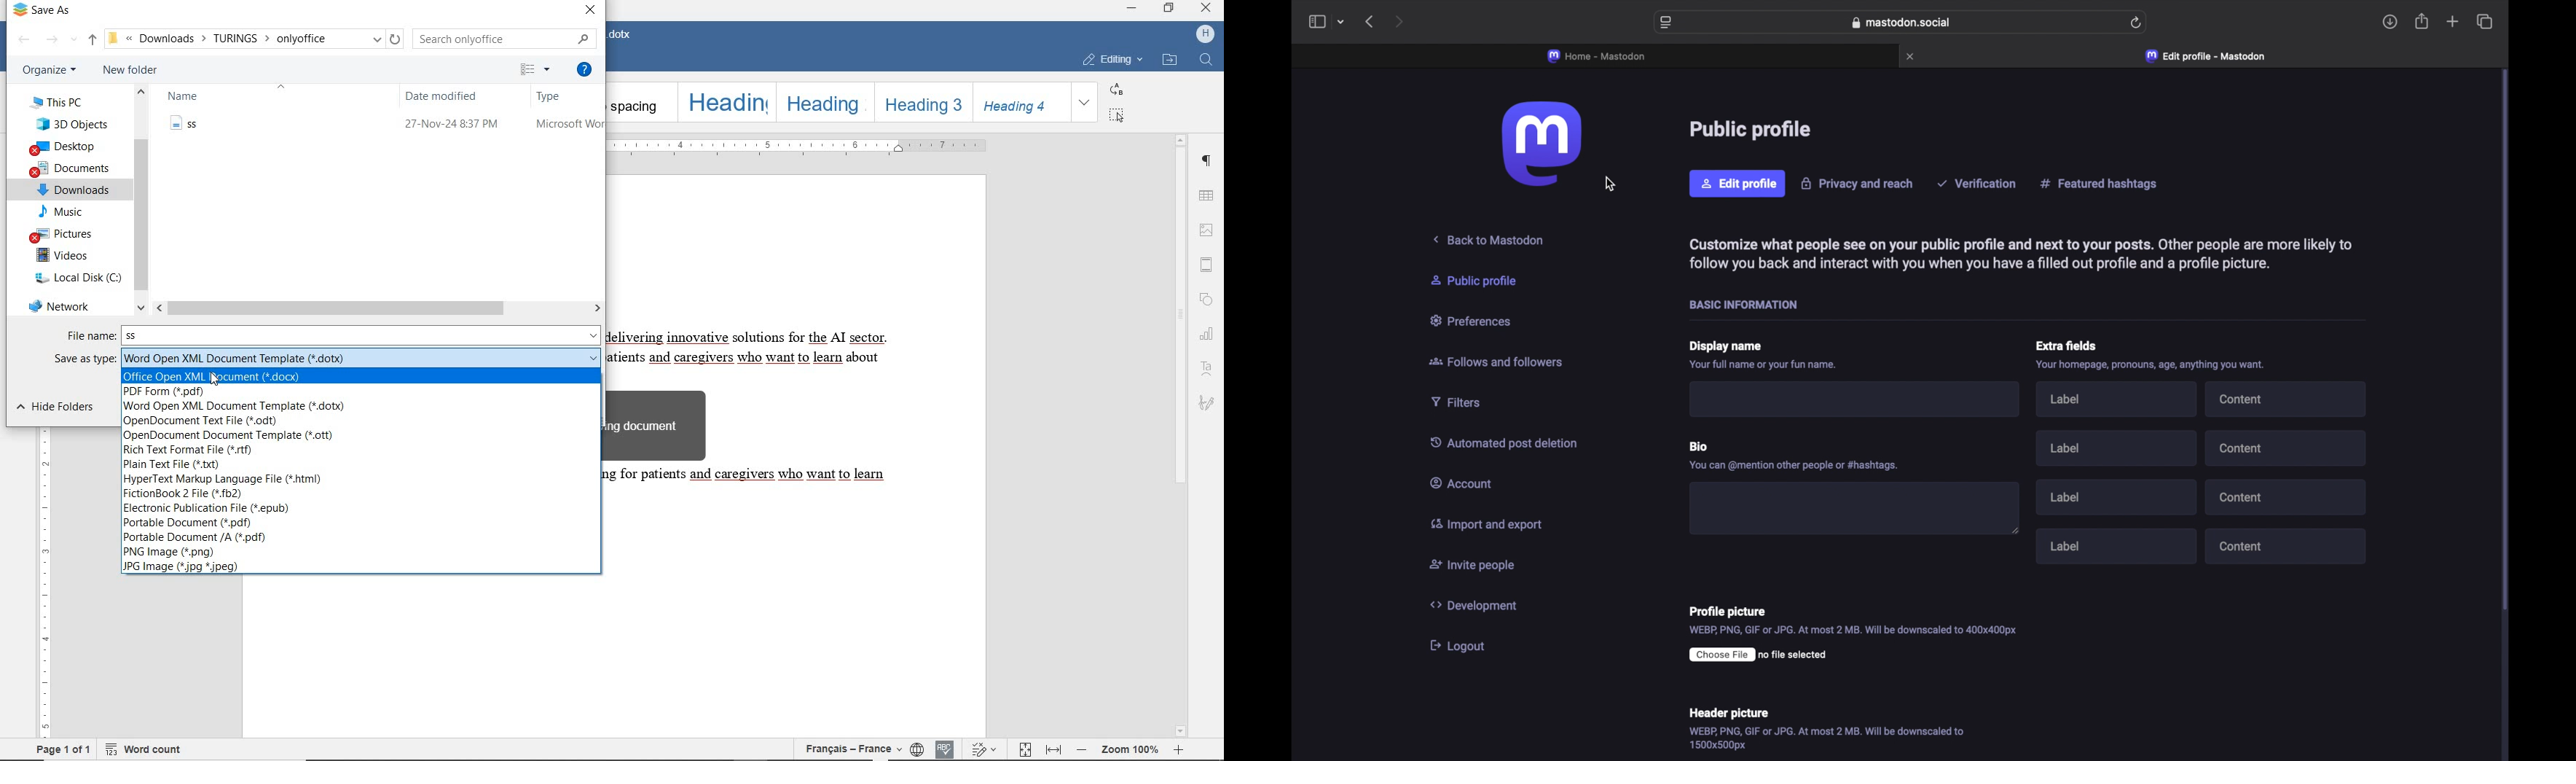 This screenshot has width=2576, height=784. I want to click on public profile, so click(1475, 280).